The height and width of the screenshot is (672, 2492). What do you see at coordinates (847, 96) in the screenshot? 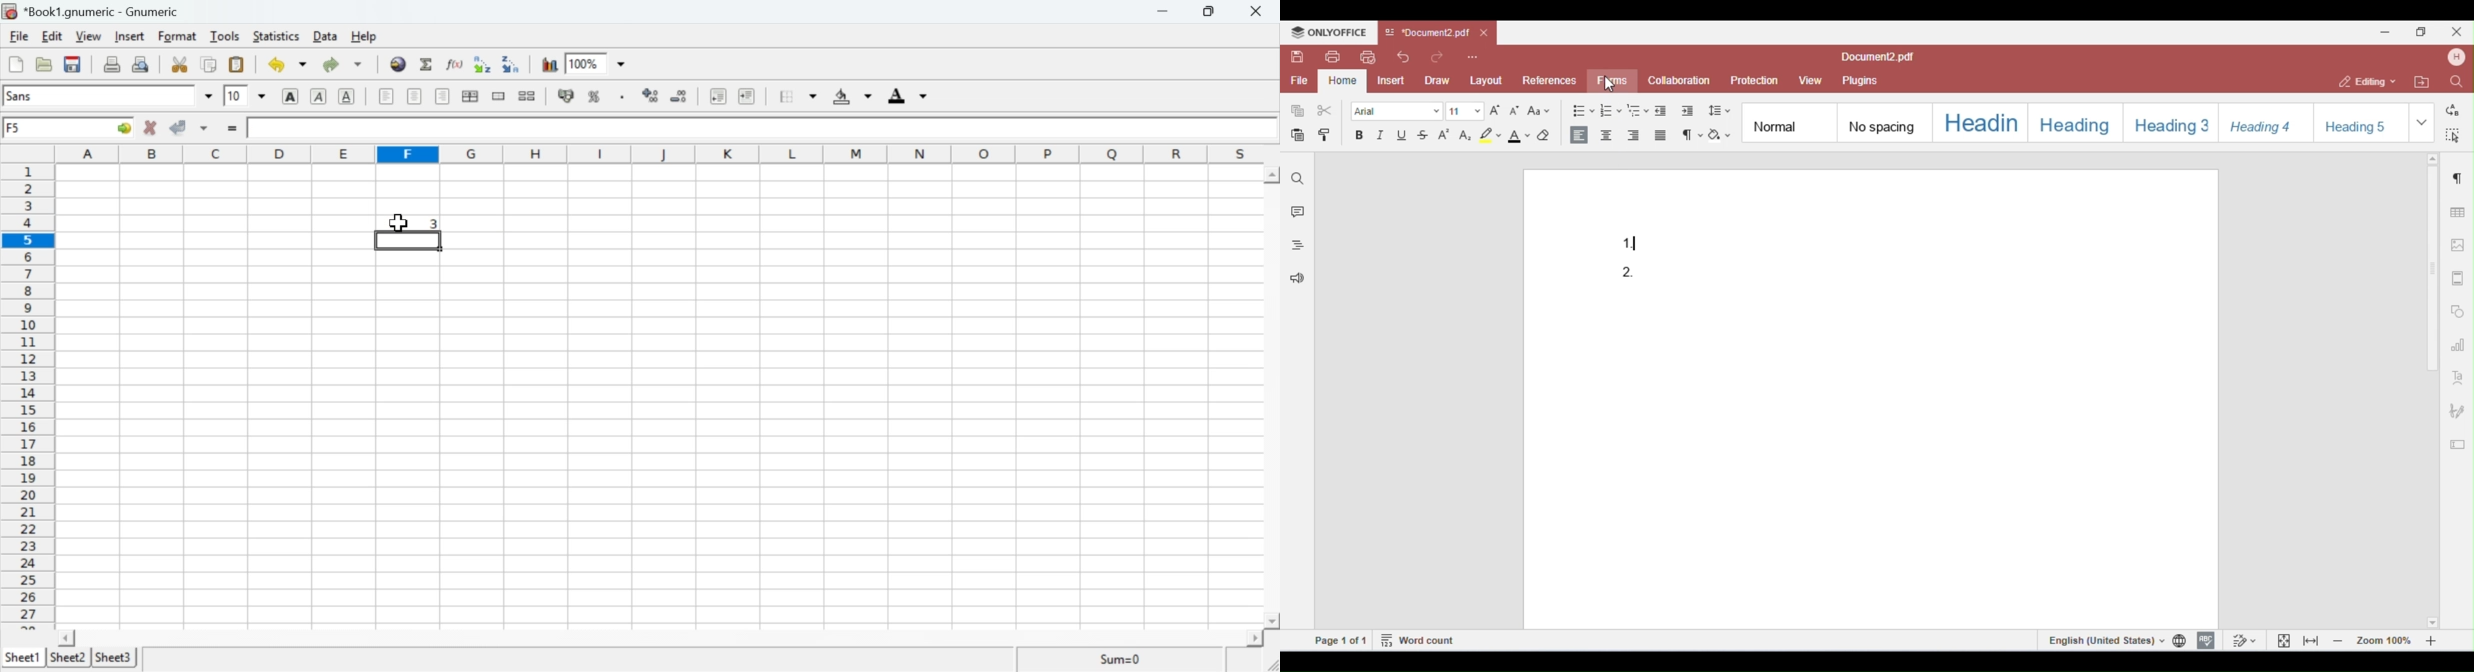
I see `Background` at bounding box center [847, 96].